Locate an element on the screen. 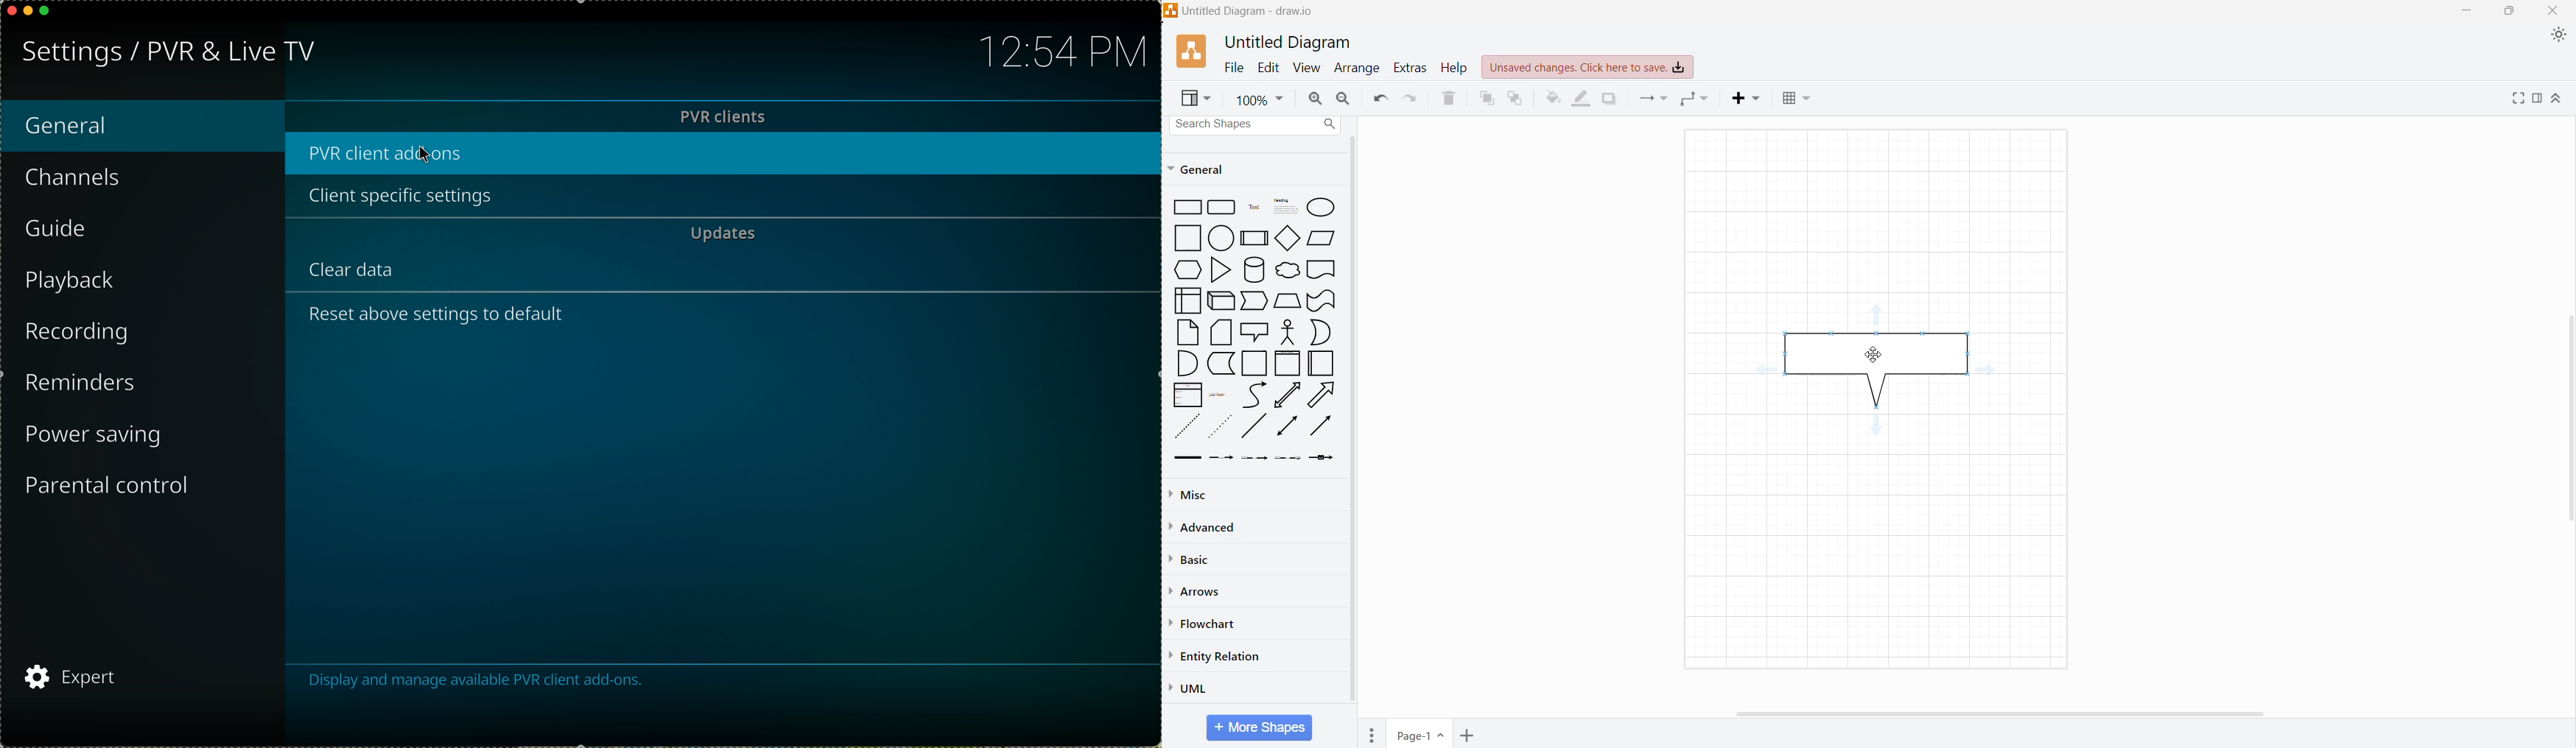  Page Name is located at coordinates (1421, 733).